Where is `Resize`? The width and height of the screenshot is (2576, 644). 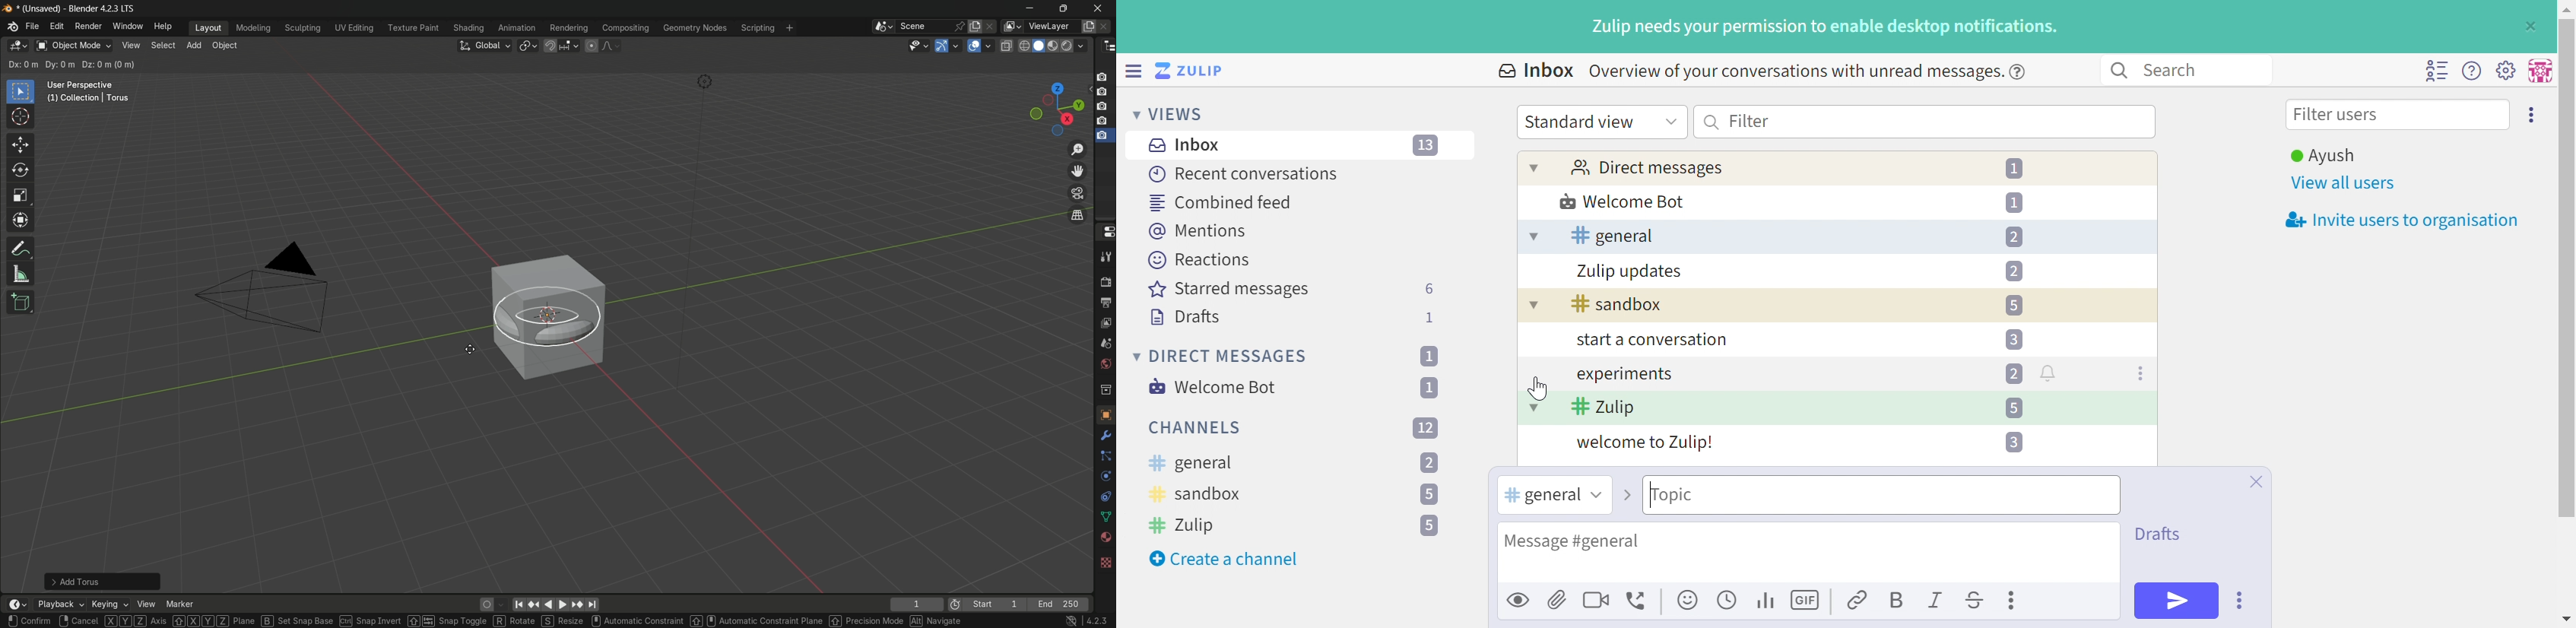 Resize is located at coordinates (563, 621).